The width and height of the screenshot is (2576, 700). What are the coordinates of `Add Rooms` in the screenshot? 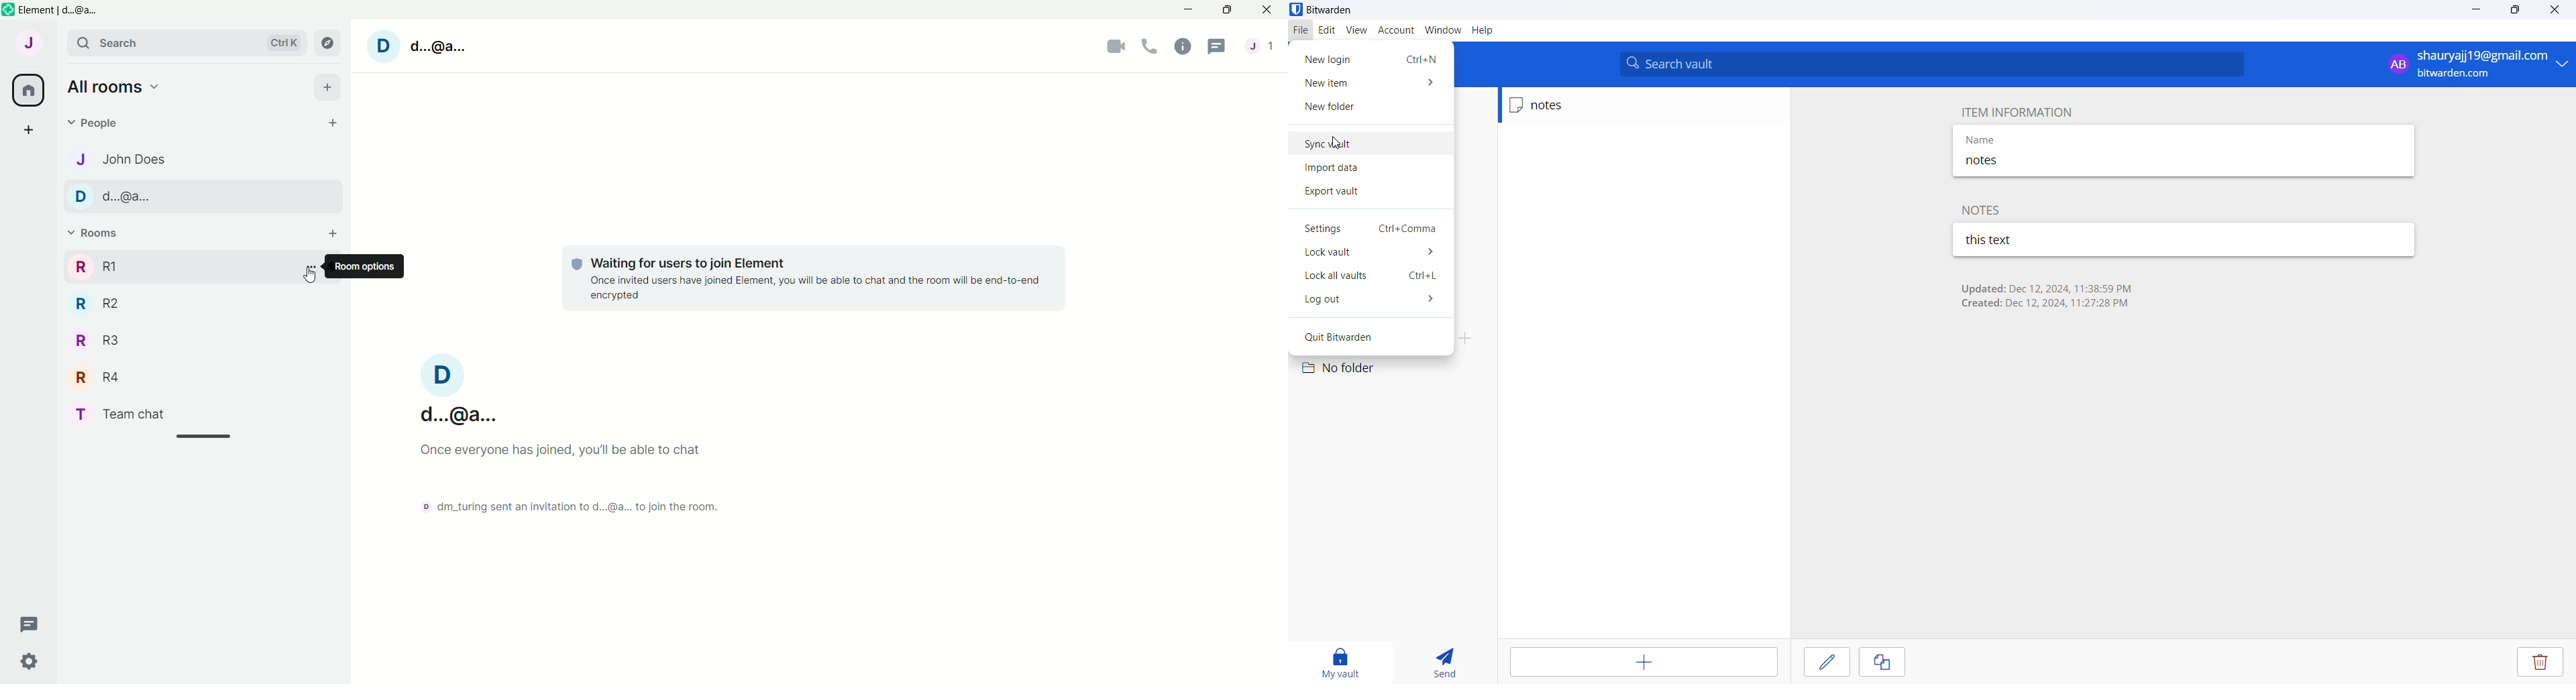 It's located at (337, 235).